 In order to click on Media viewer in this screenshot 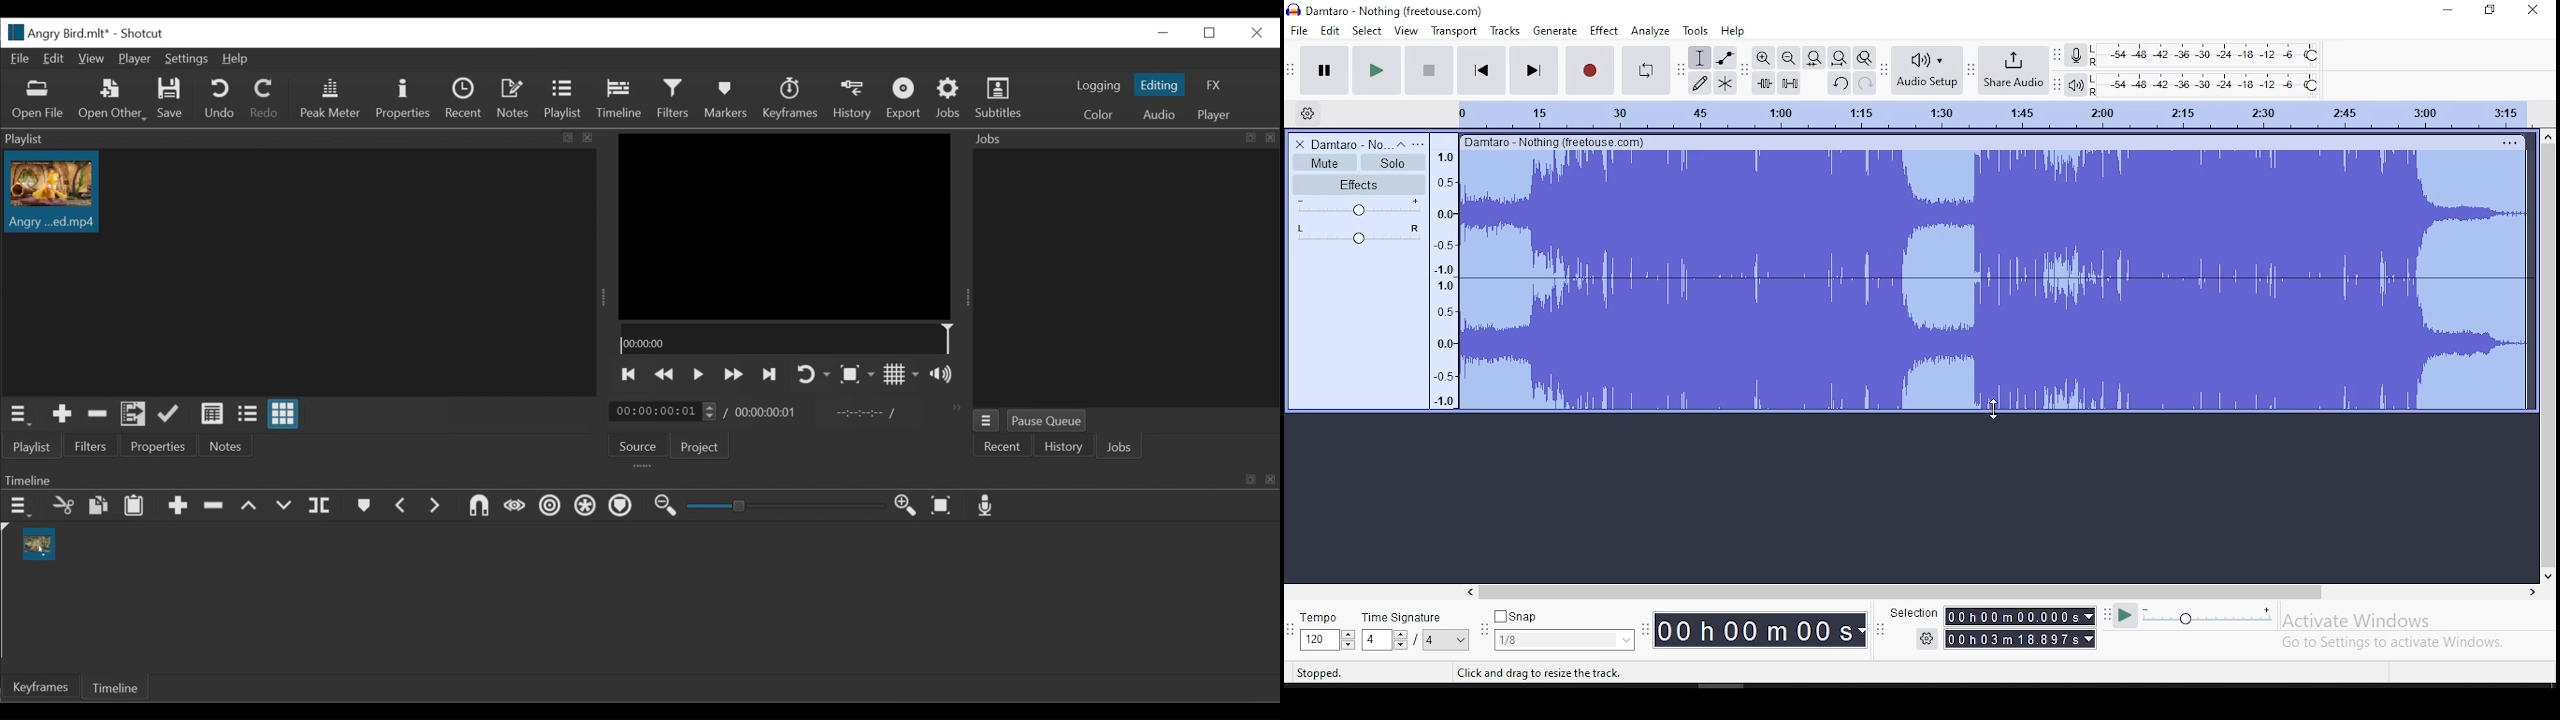, I will do `click(785, 227)`.